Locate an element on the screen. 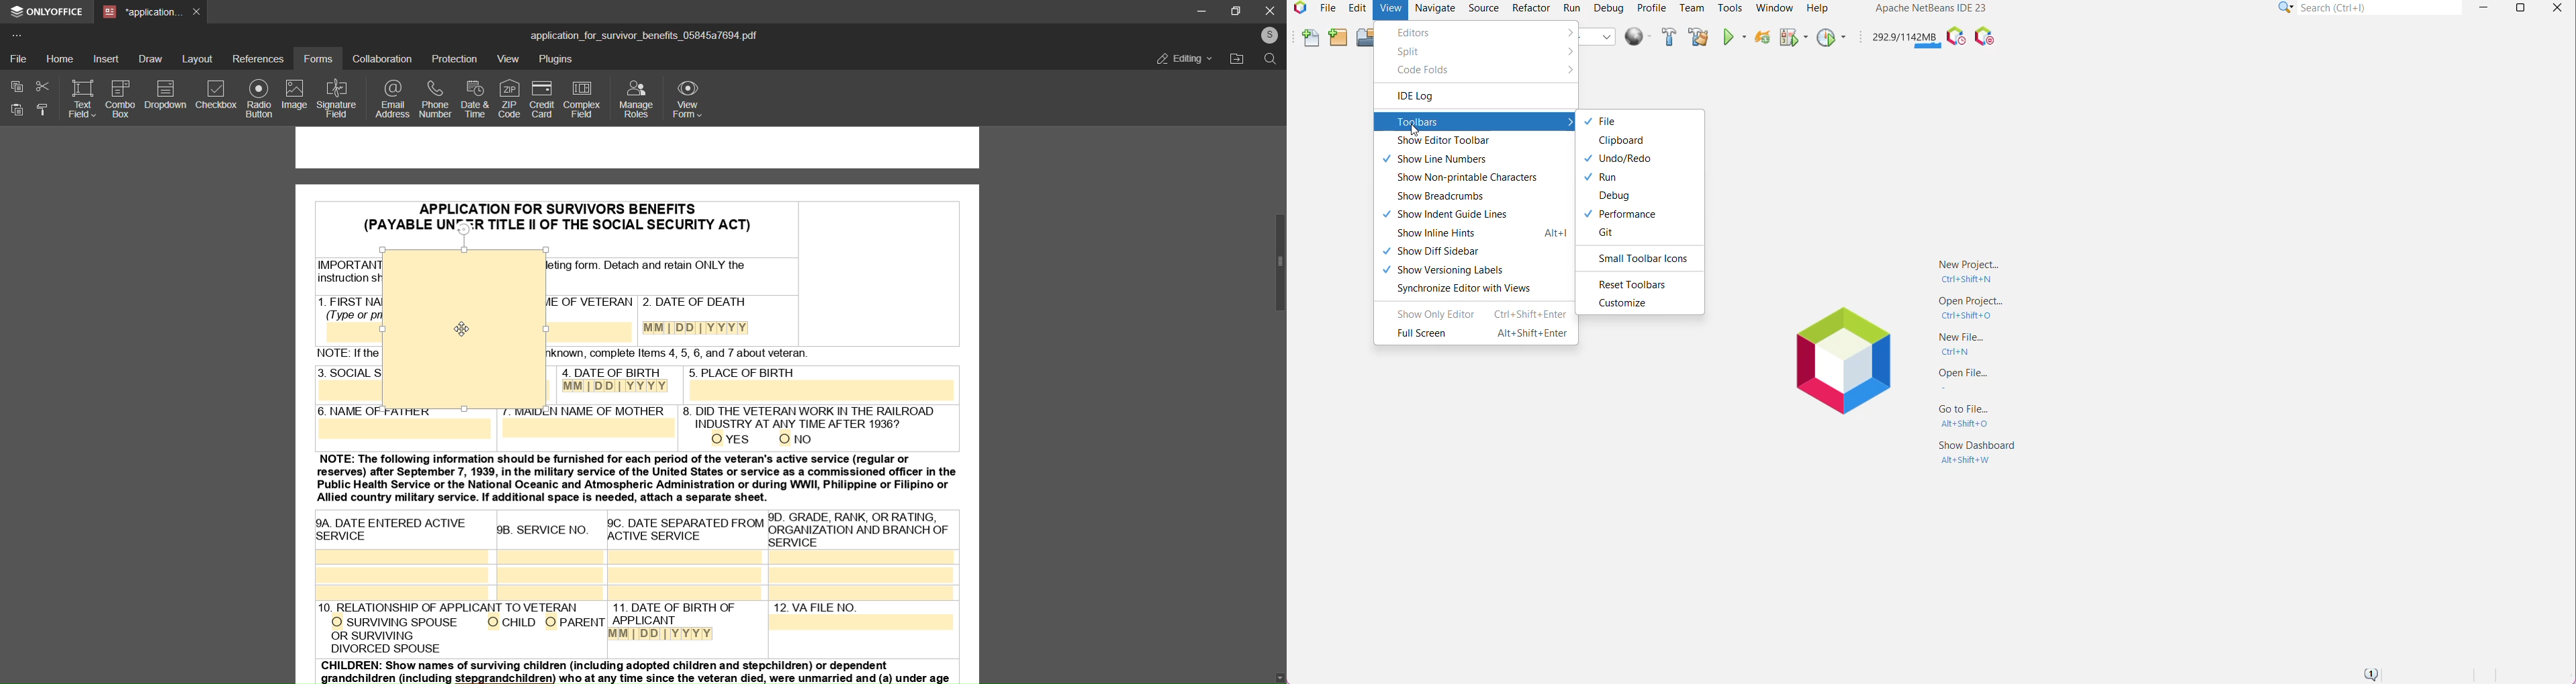  PDF of application for survivors benefits is located at coordinates (768, 278).